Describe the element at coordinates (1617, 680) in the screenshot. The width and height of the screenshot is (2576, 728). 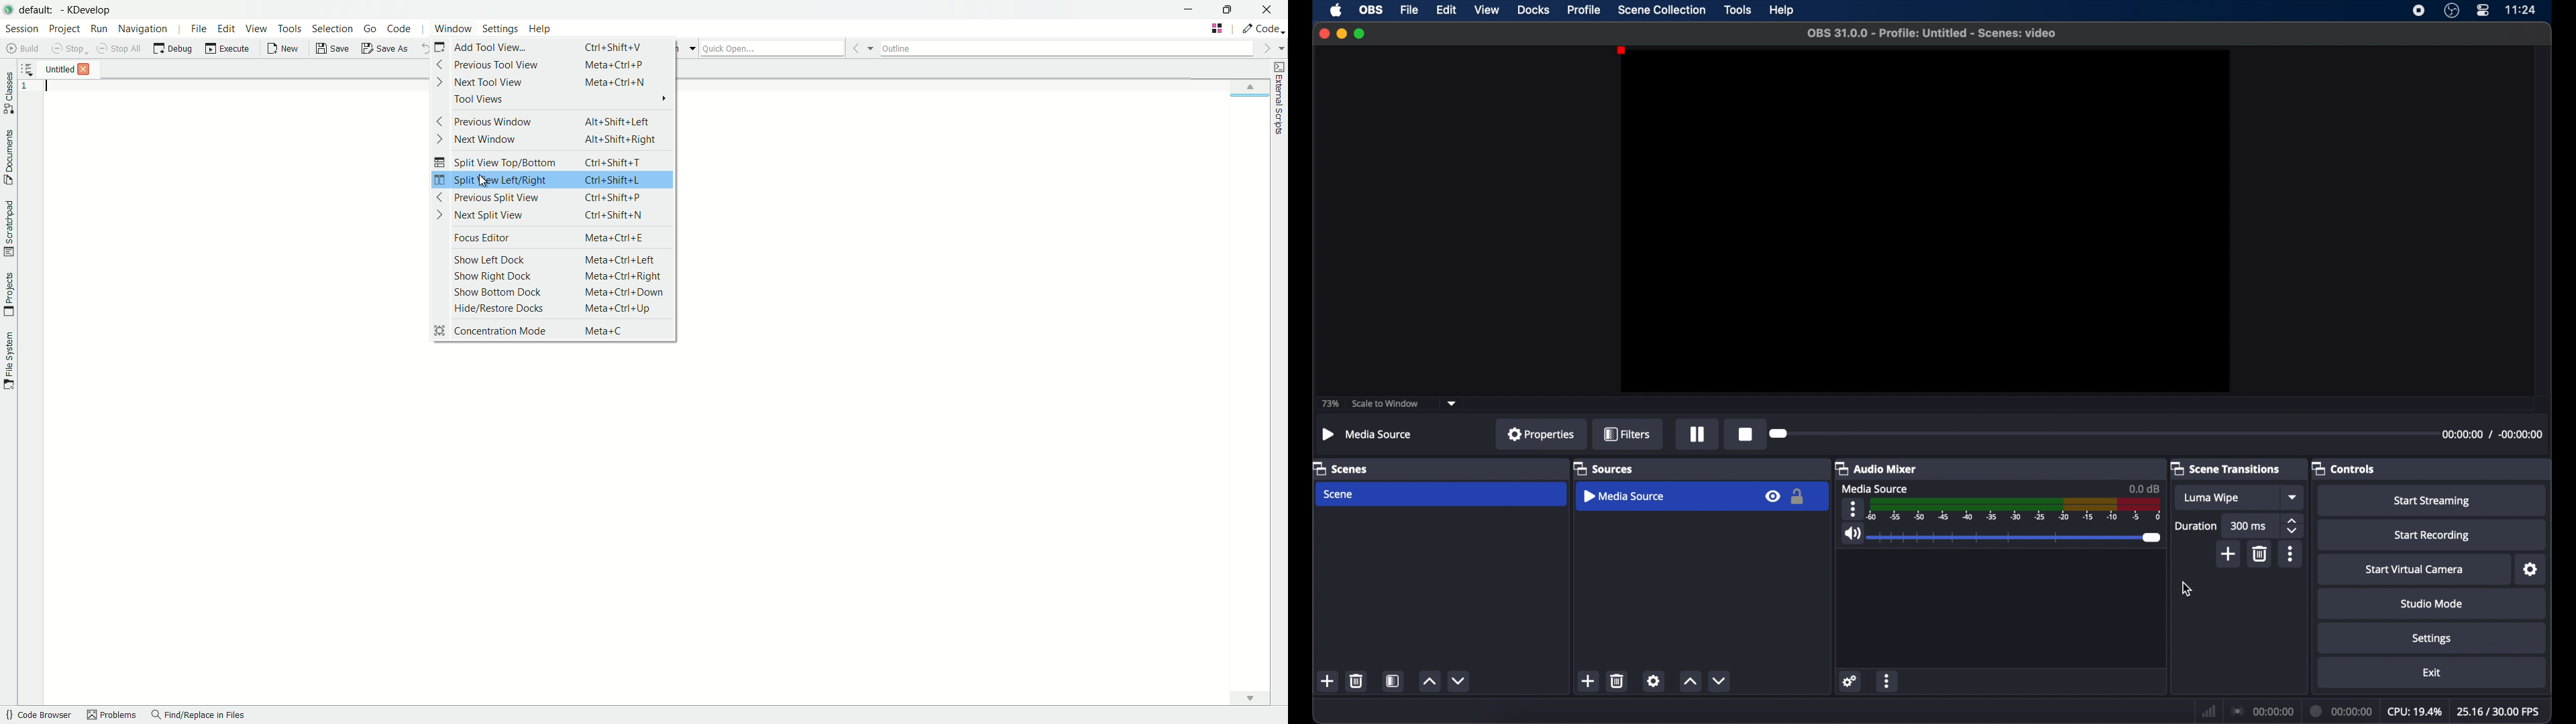
I see `delete` at that location.